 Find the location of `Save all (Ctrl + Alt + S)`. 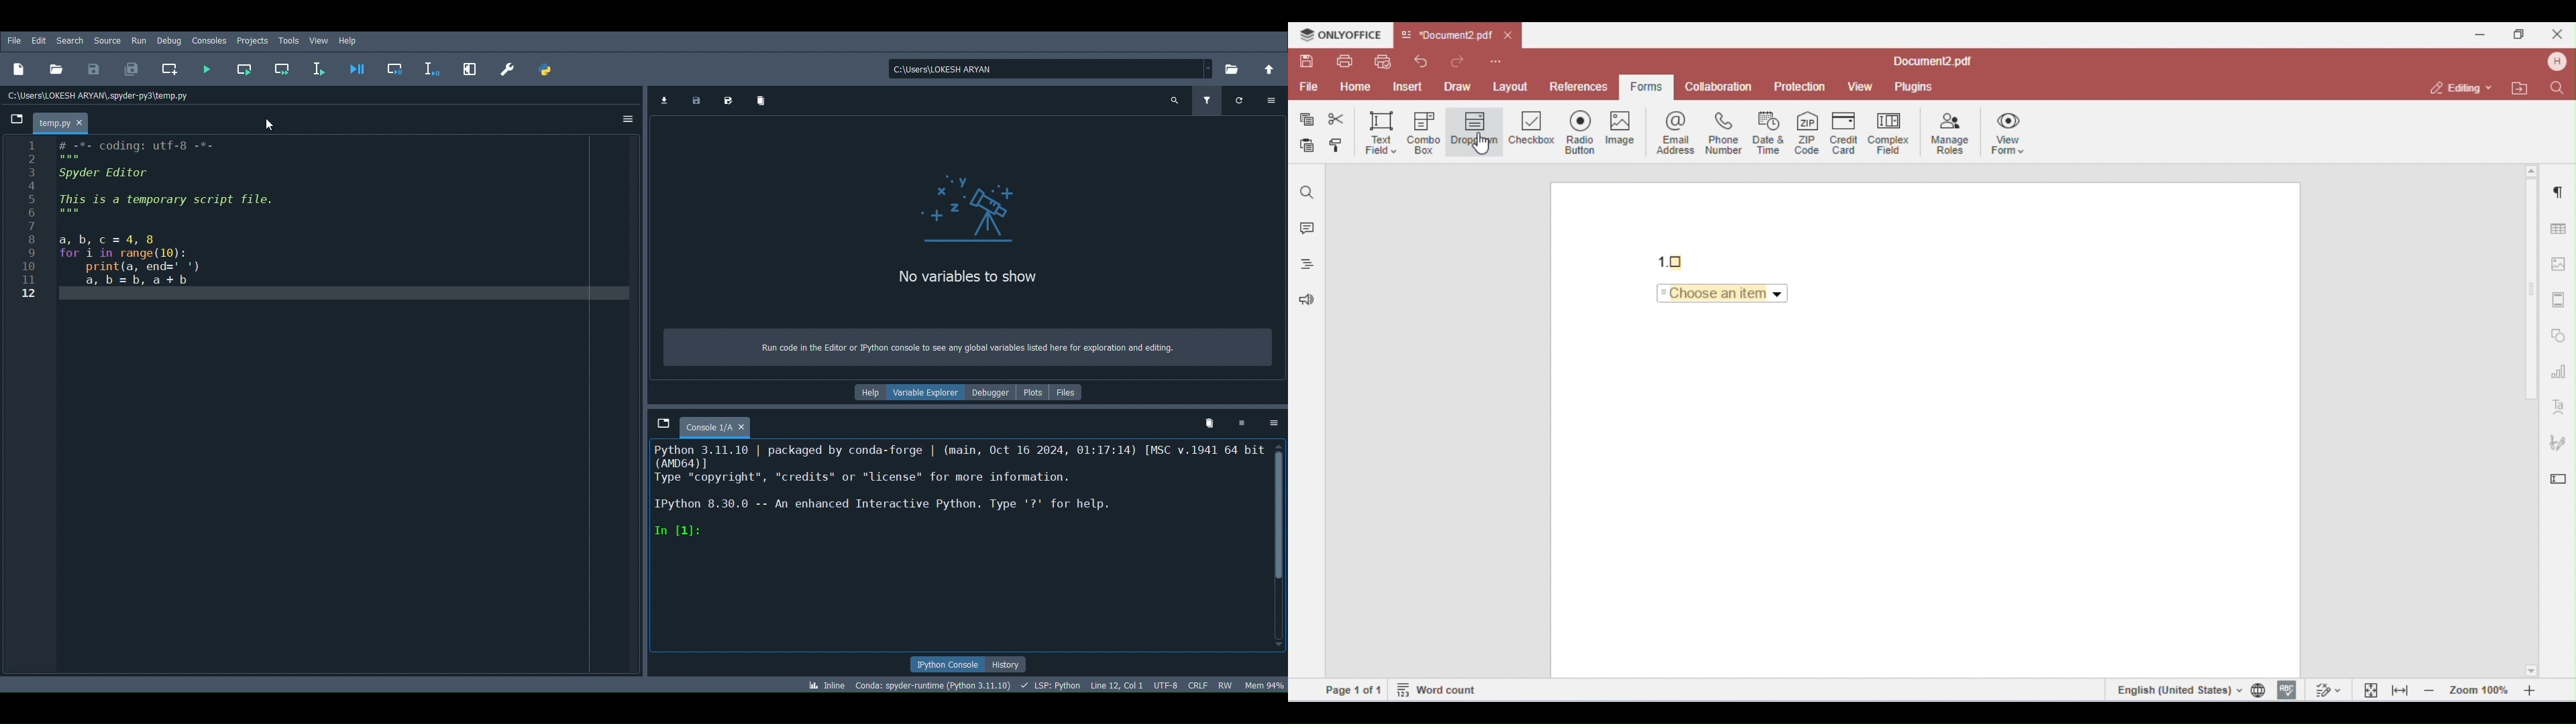

Save all (Ctrl + Alt + S) is located at coordinates (136, 67).